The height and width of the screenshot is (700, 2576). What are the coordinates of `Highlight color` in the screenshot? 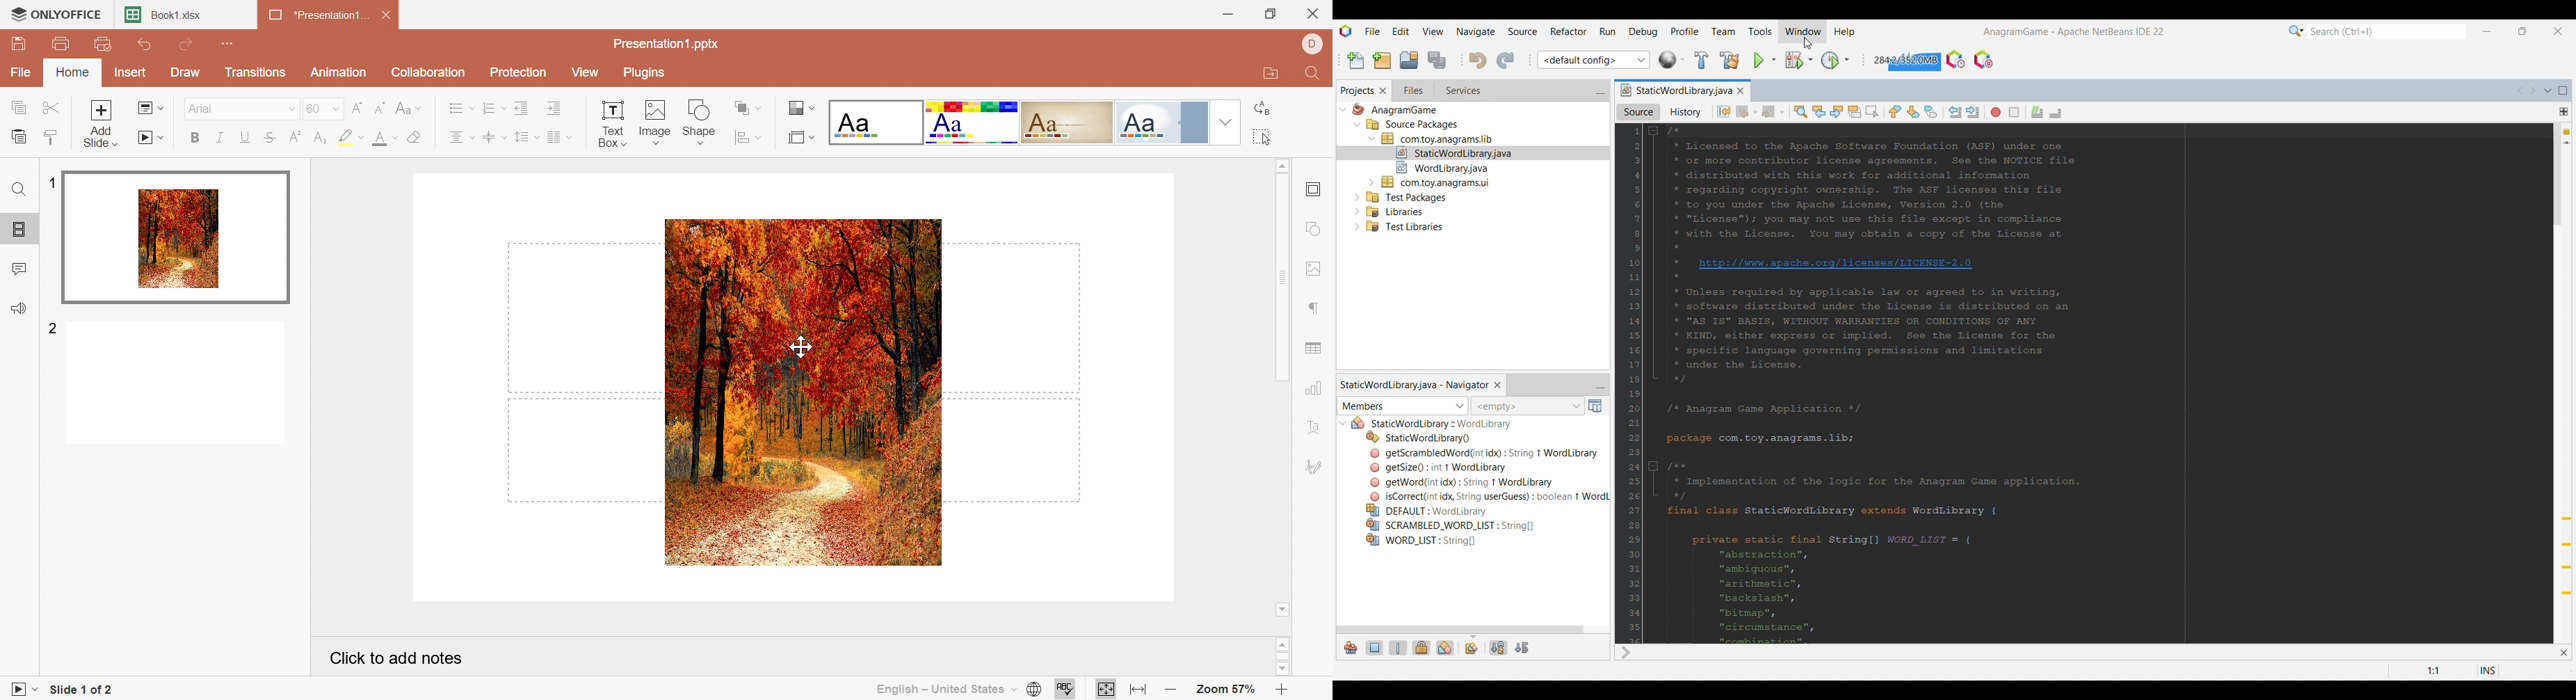 It's located at (348, 137).